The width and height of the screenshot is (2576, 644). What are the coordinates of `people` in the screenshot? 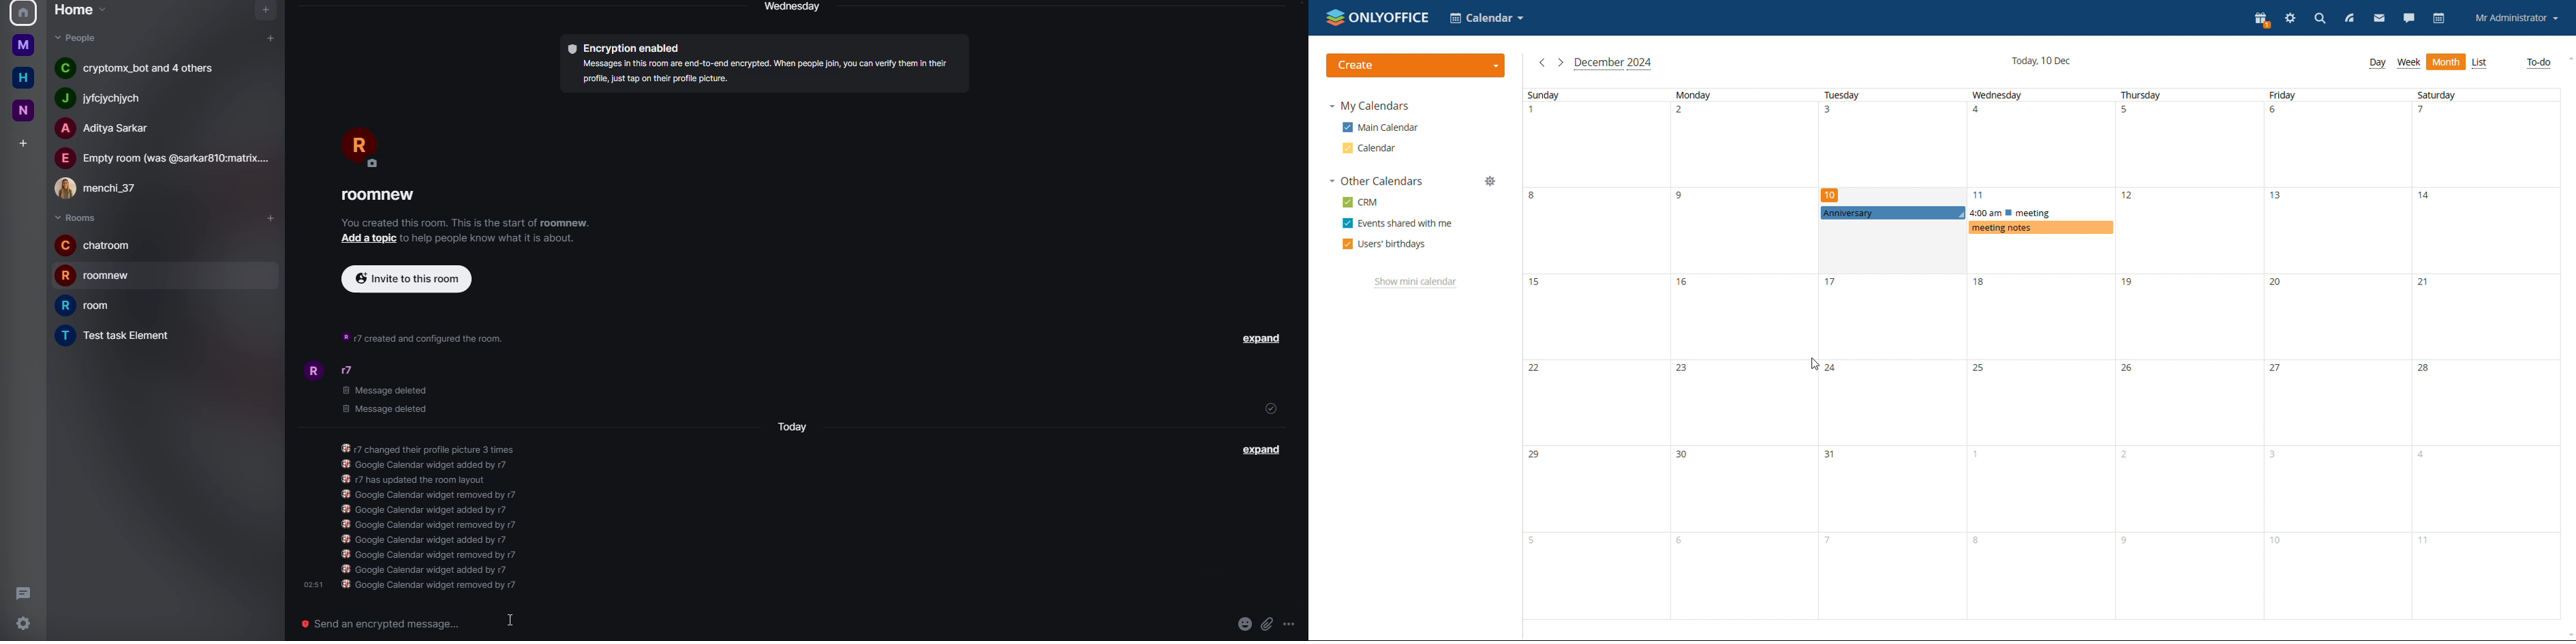 It's located at (113, 98).